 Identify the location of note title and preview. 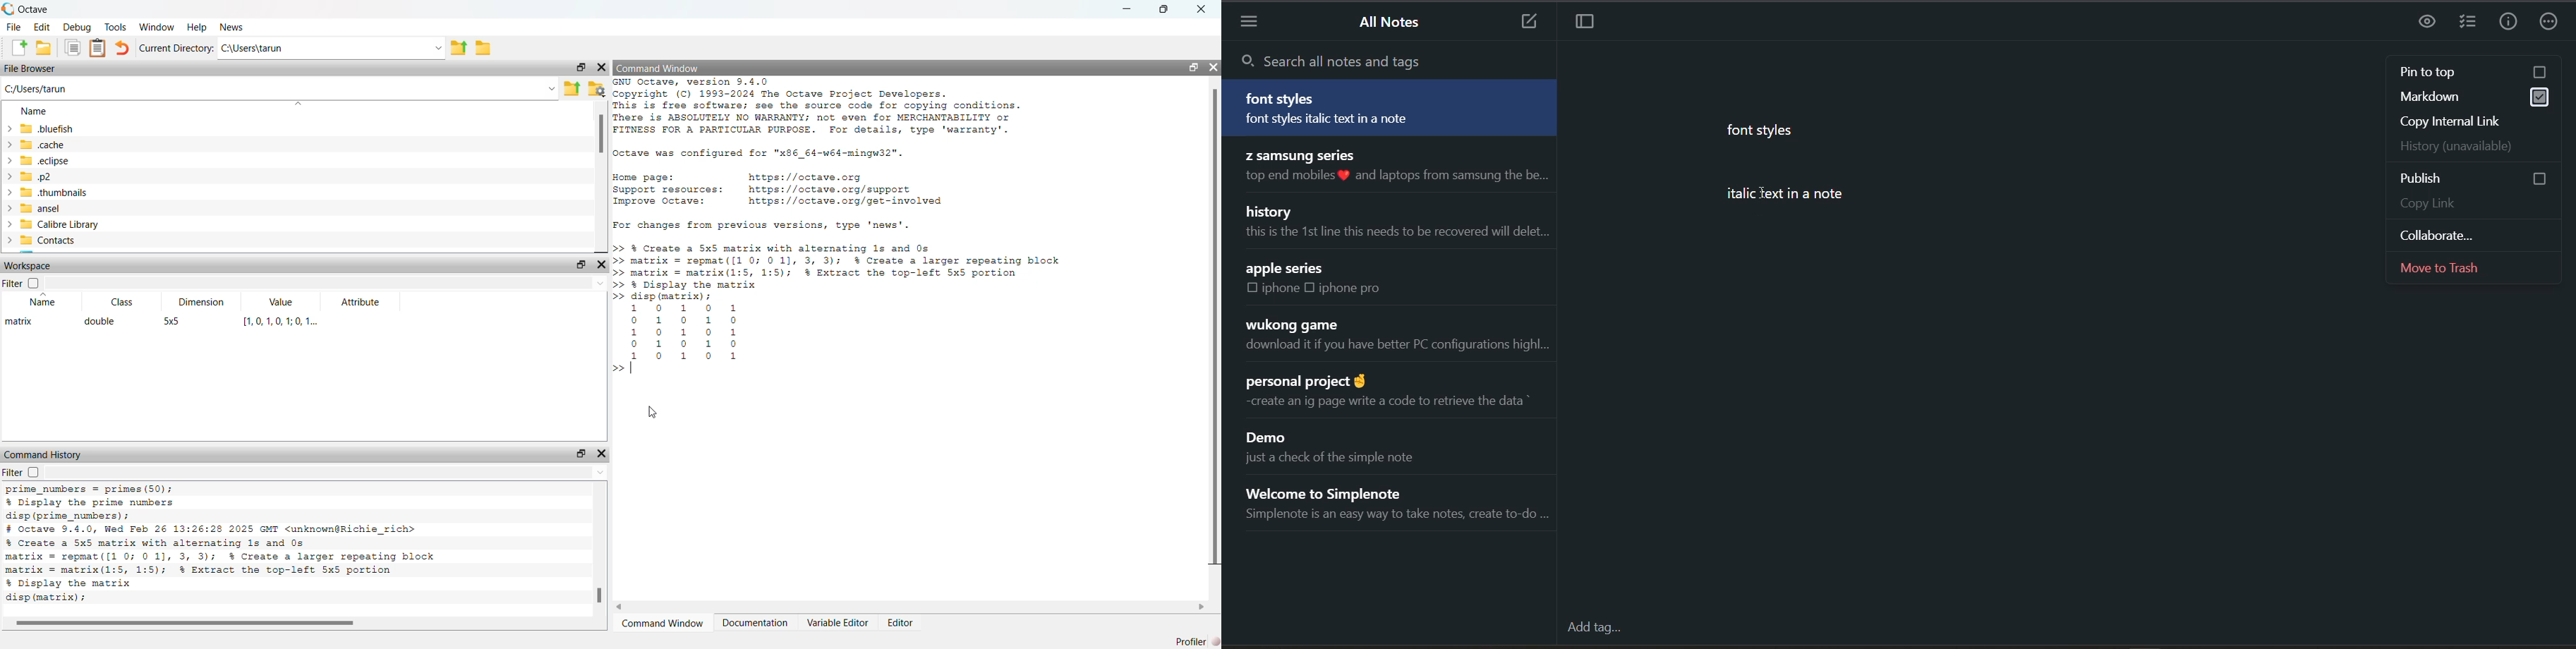
(1397, 224).